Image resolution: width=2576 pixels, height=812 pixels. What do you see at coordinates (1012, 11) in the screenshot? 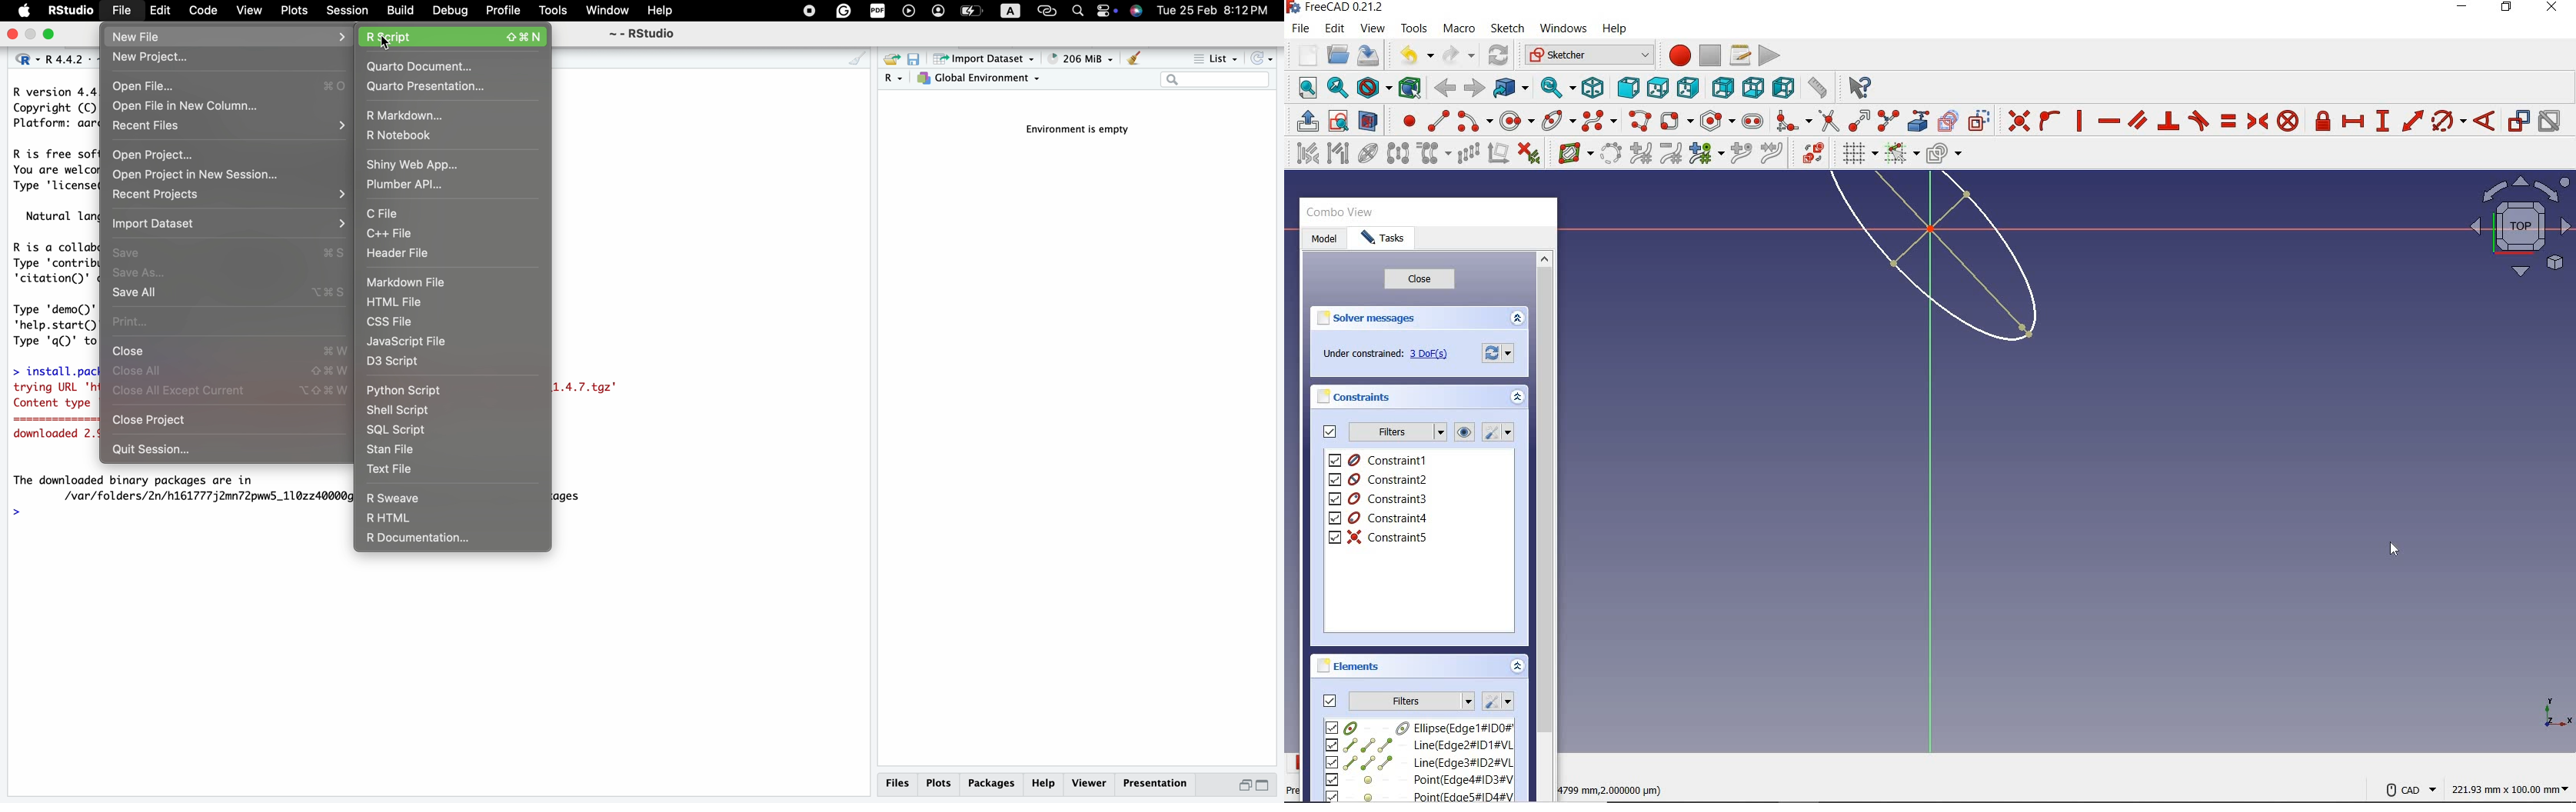
I see `A` at bounding box center [1012, 11].